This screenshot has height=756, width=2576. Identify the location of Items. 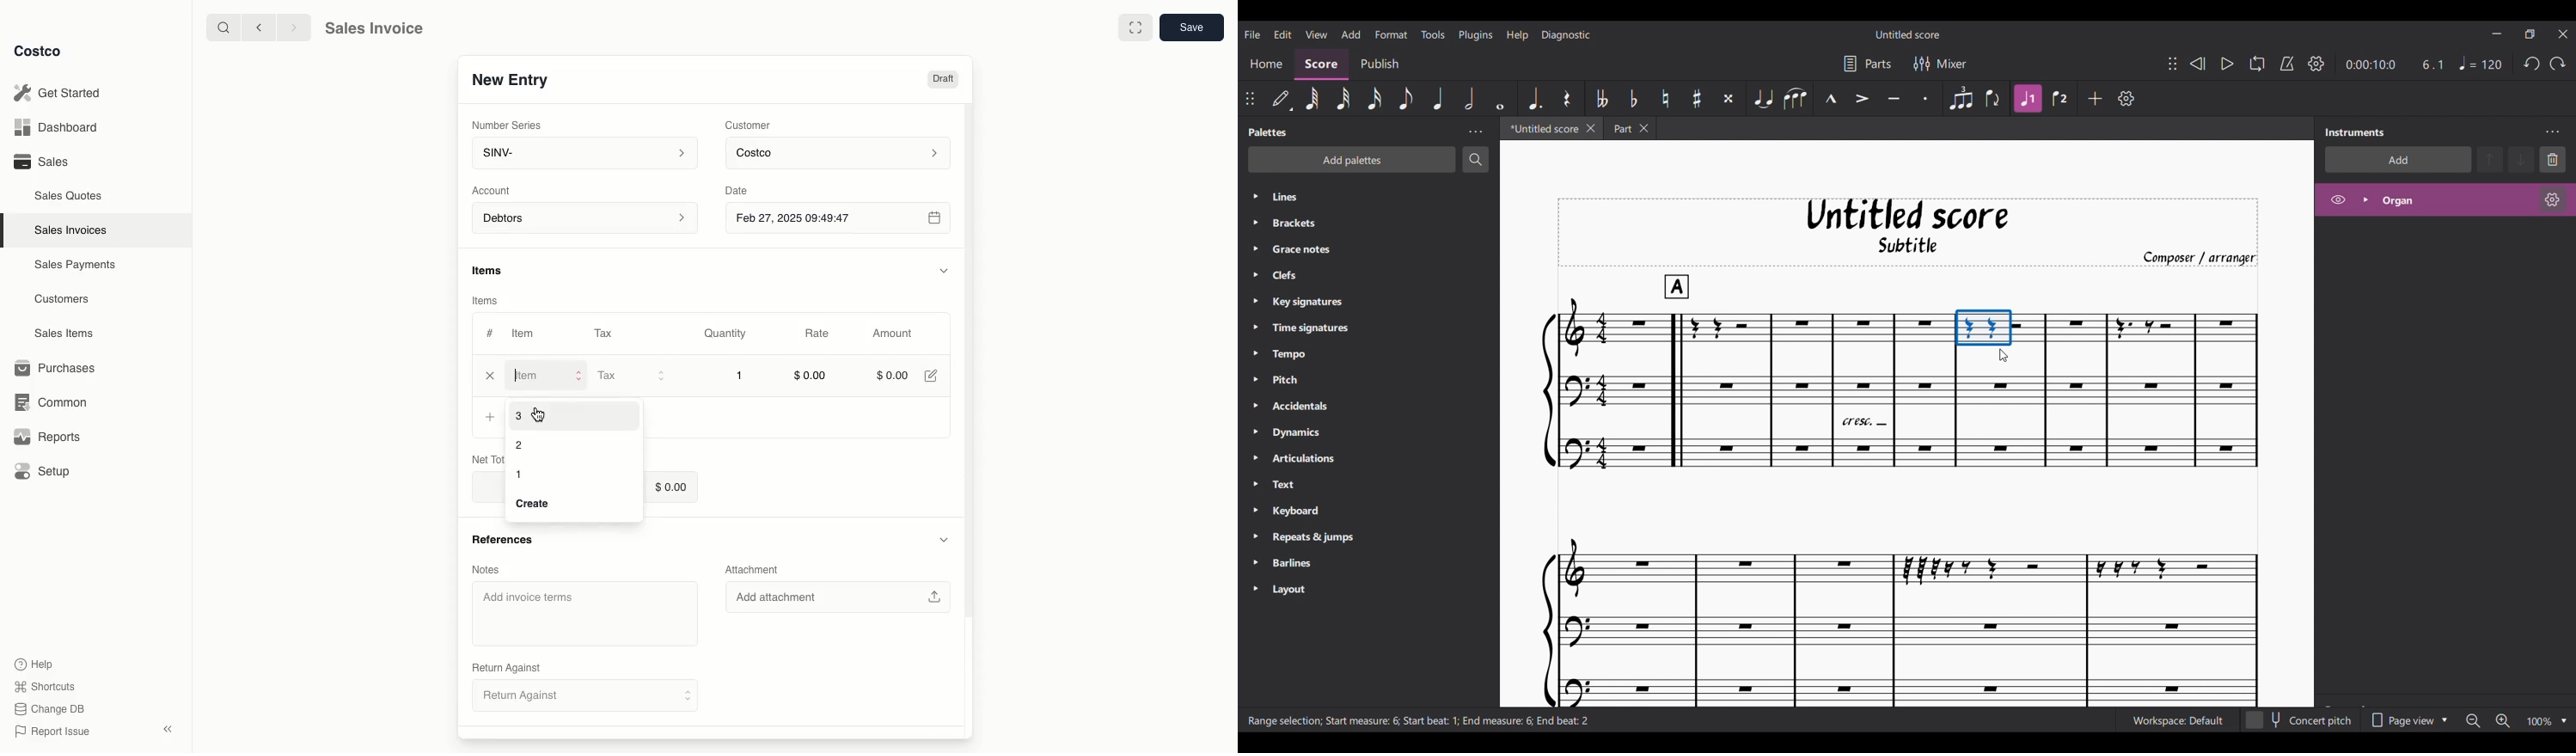
(495, 272).